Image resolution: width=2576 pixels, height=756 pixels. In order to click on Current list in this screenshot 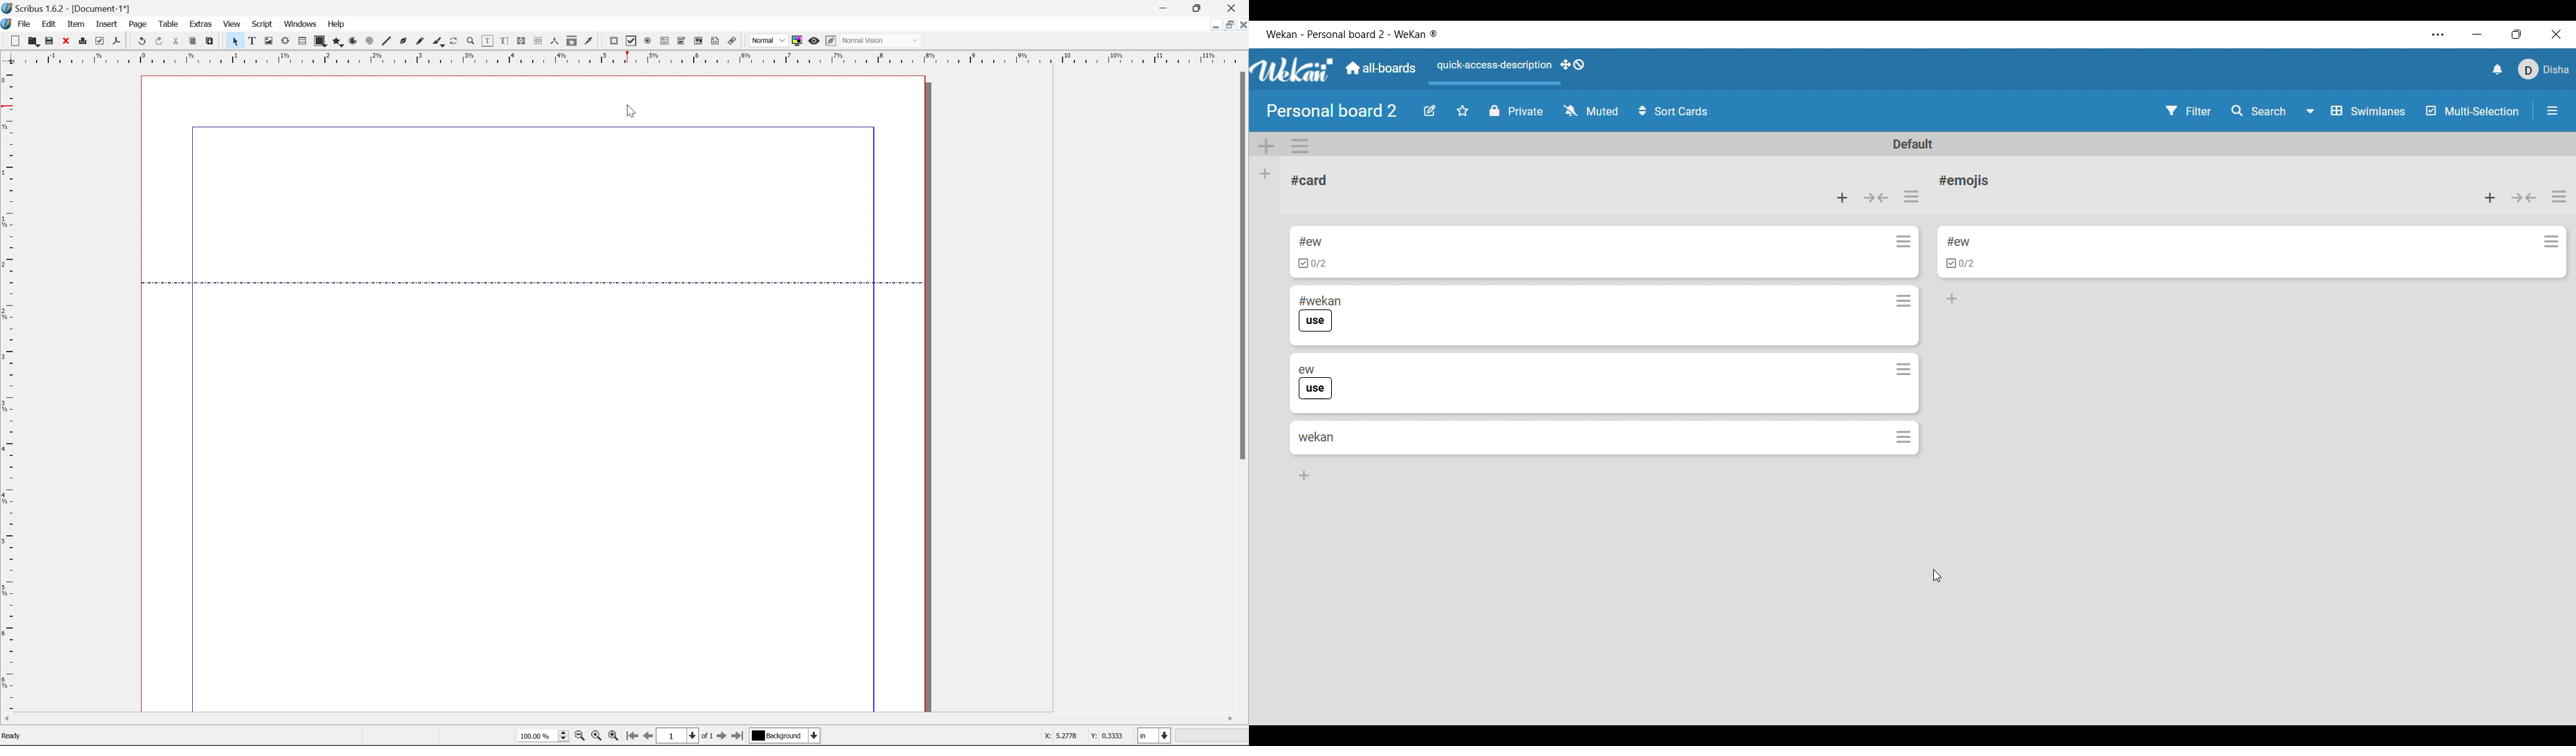, I will do `click(1396, 181)`.